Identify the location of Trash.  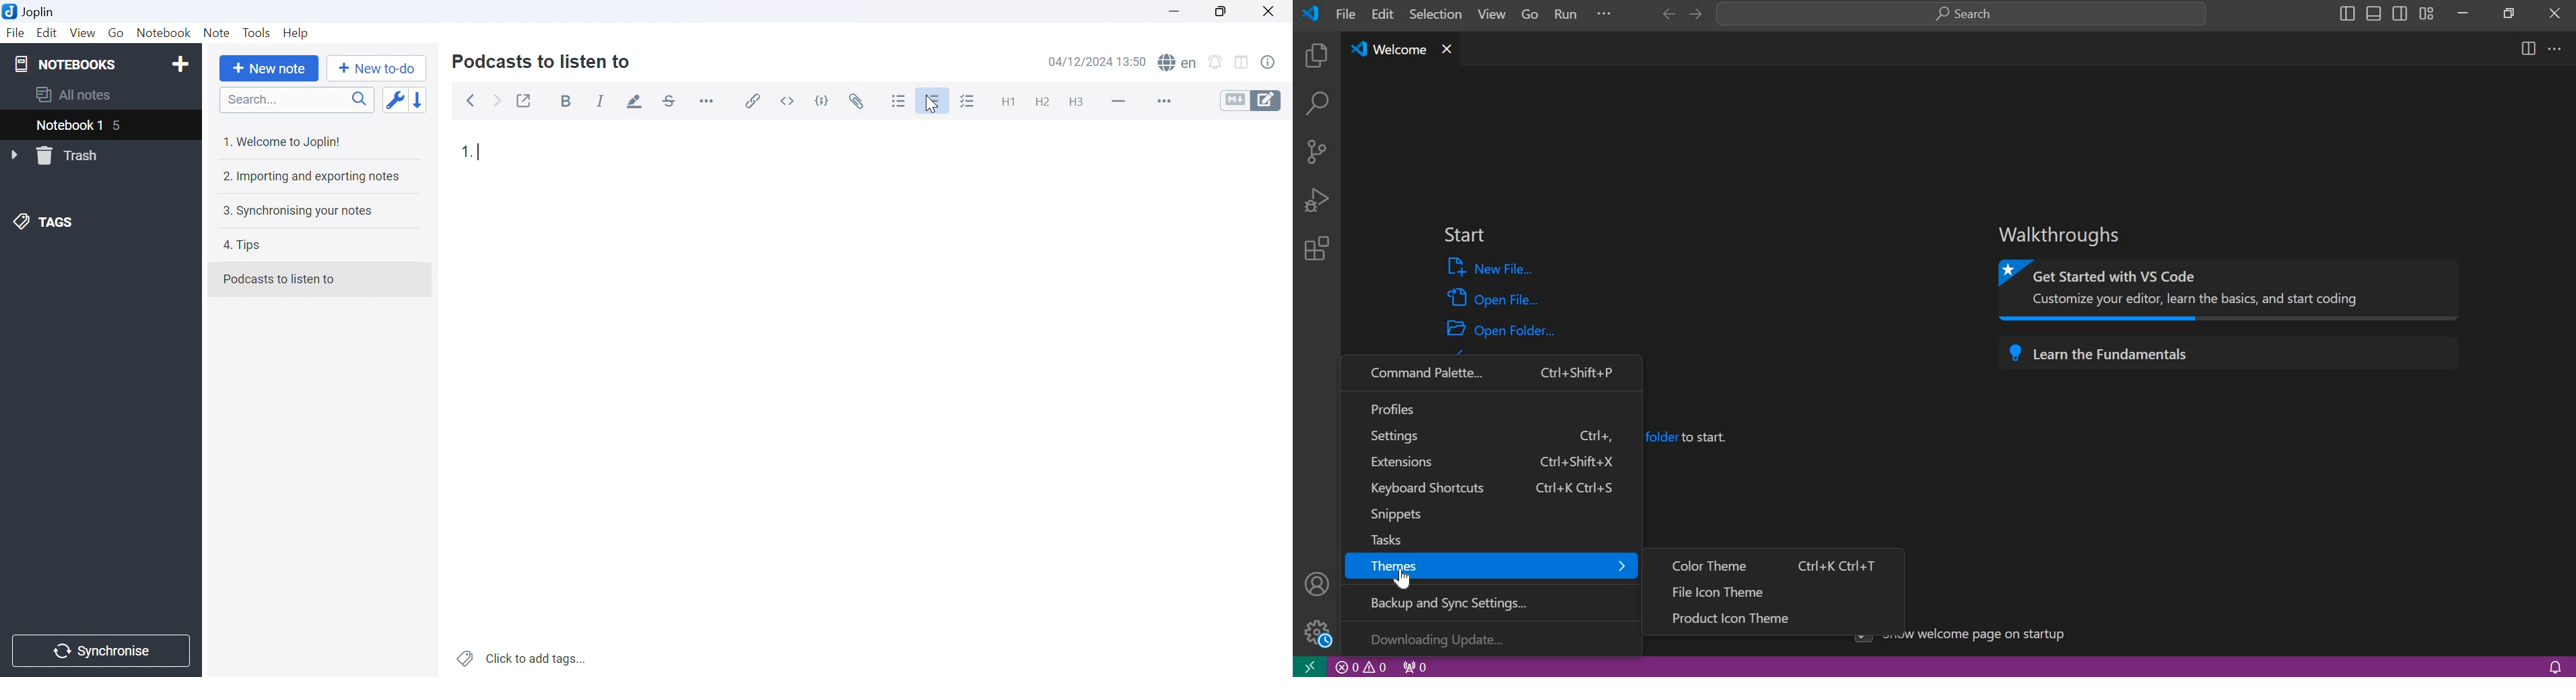
(75, 155).